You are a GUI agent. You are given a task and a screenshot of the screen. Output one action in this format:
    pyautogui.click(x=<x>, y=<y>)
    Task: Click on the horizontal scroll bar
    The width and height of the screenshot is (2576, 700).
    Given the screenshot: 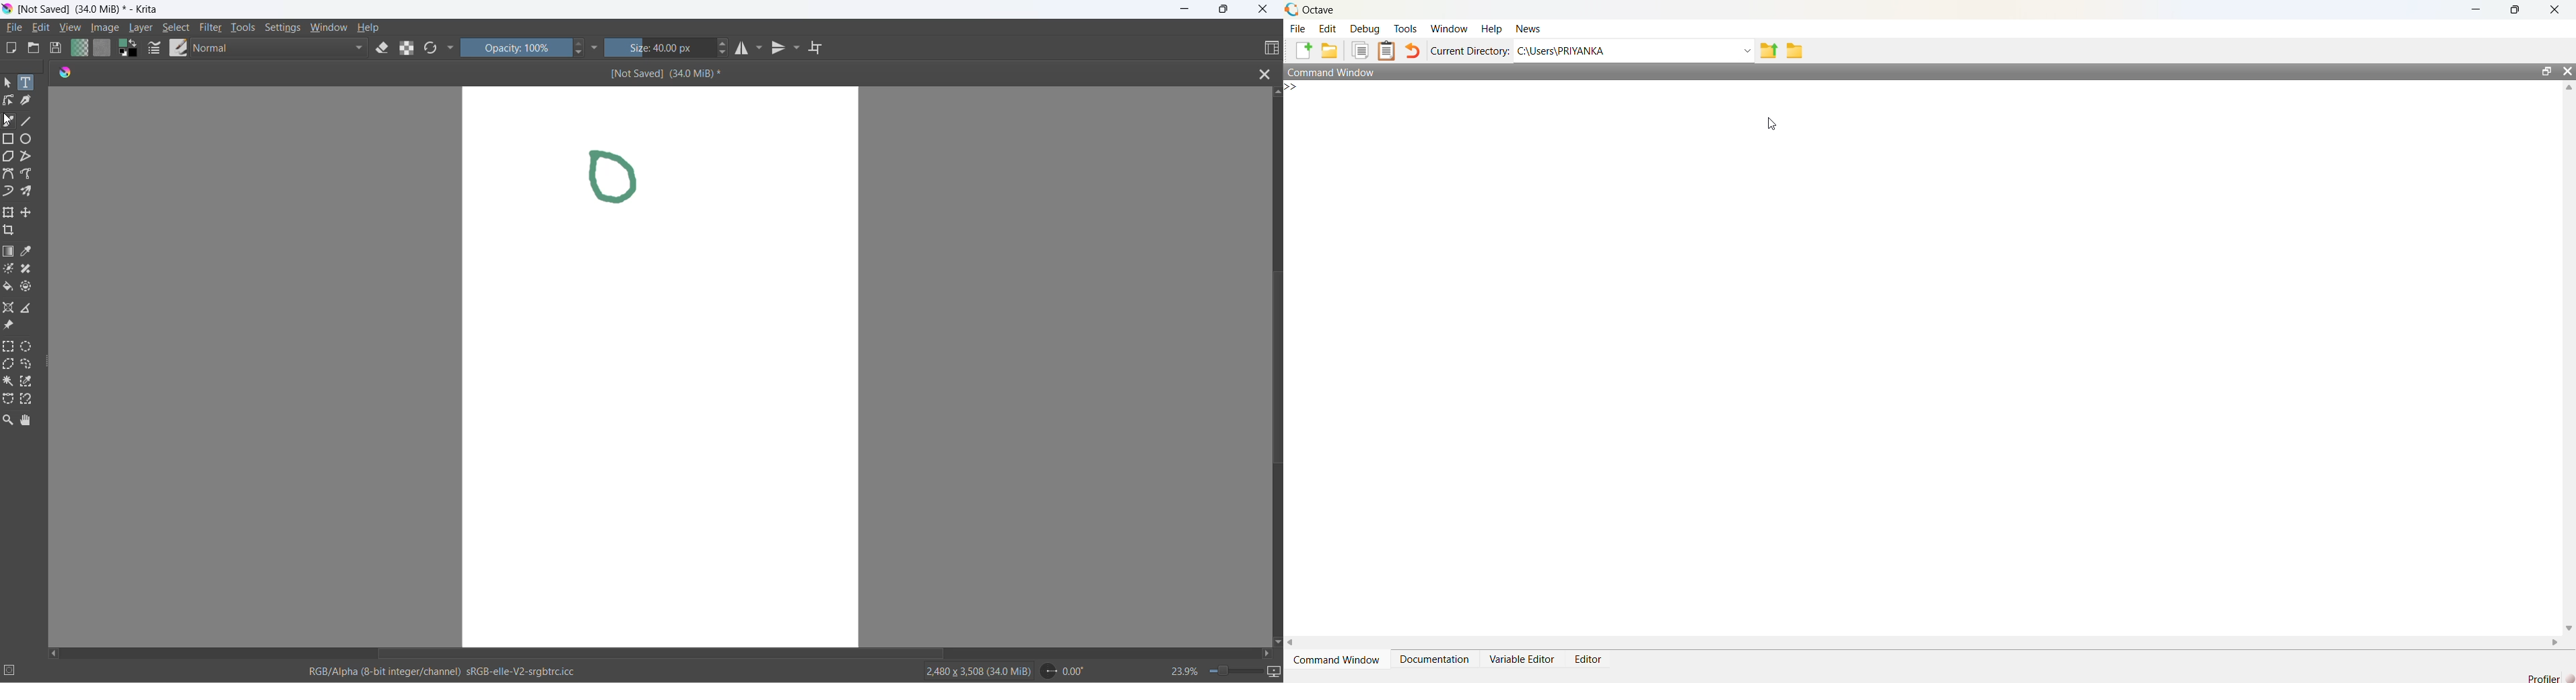 What is the action you would take?
    pyautogui.click(x=665, y=654)
    